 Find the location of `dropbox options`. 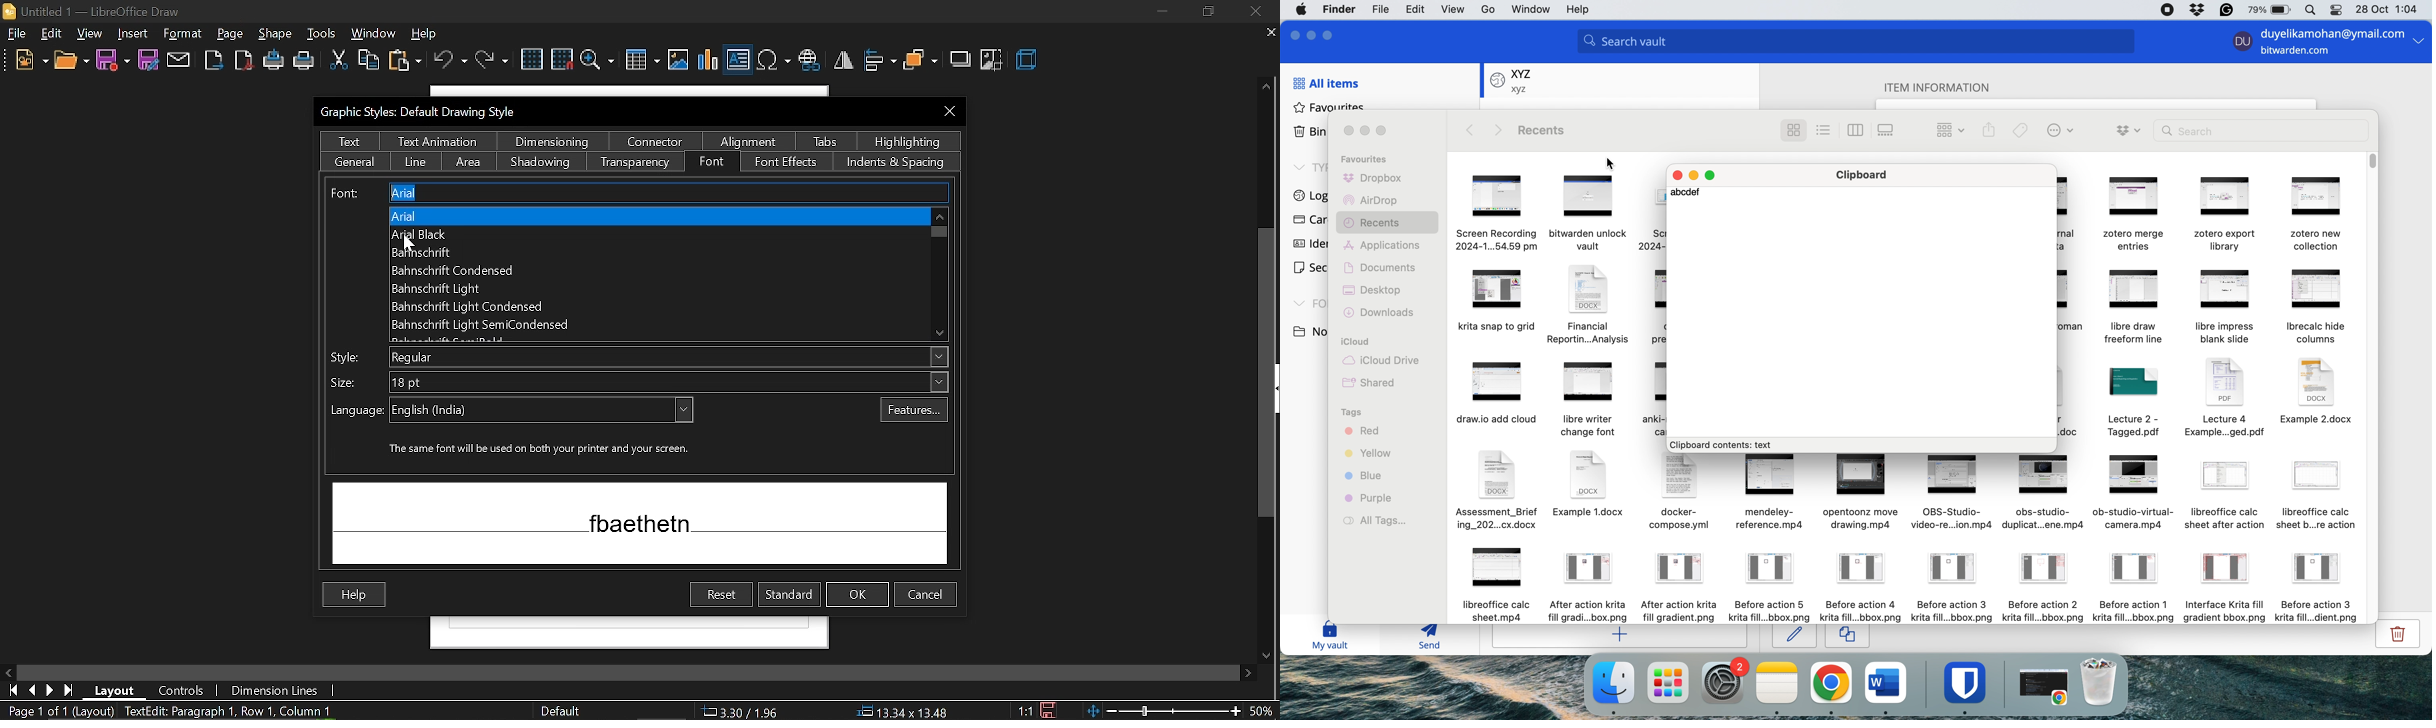

dropbox options is located at coordinates (2129, 130).